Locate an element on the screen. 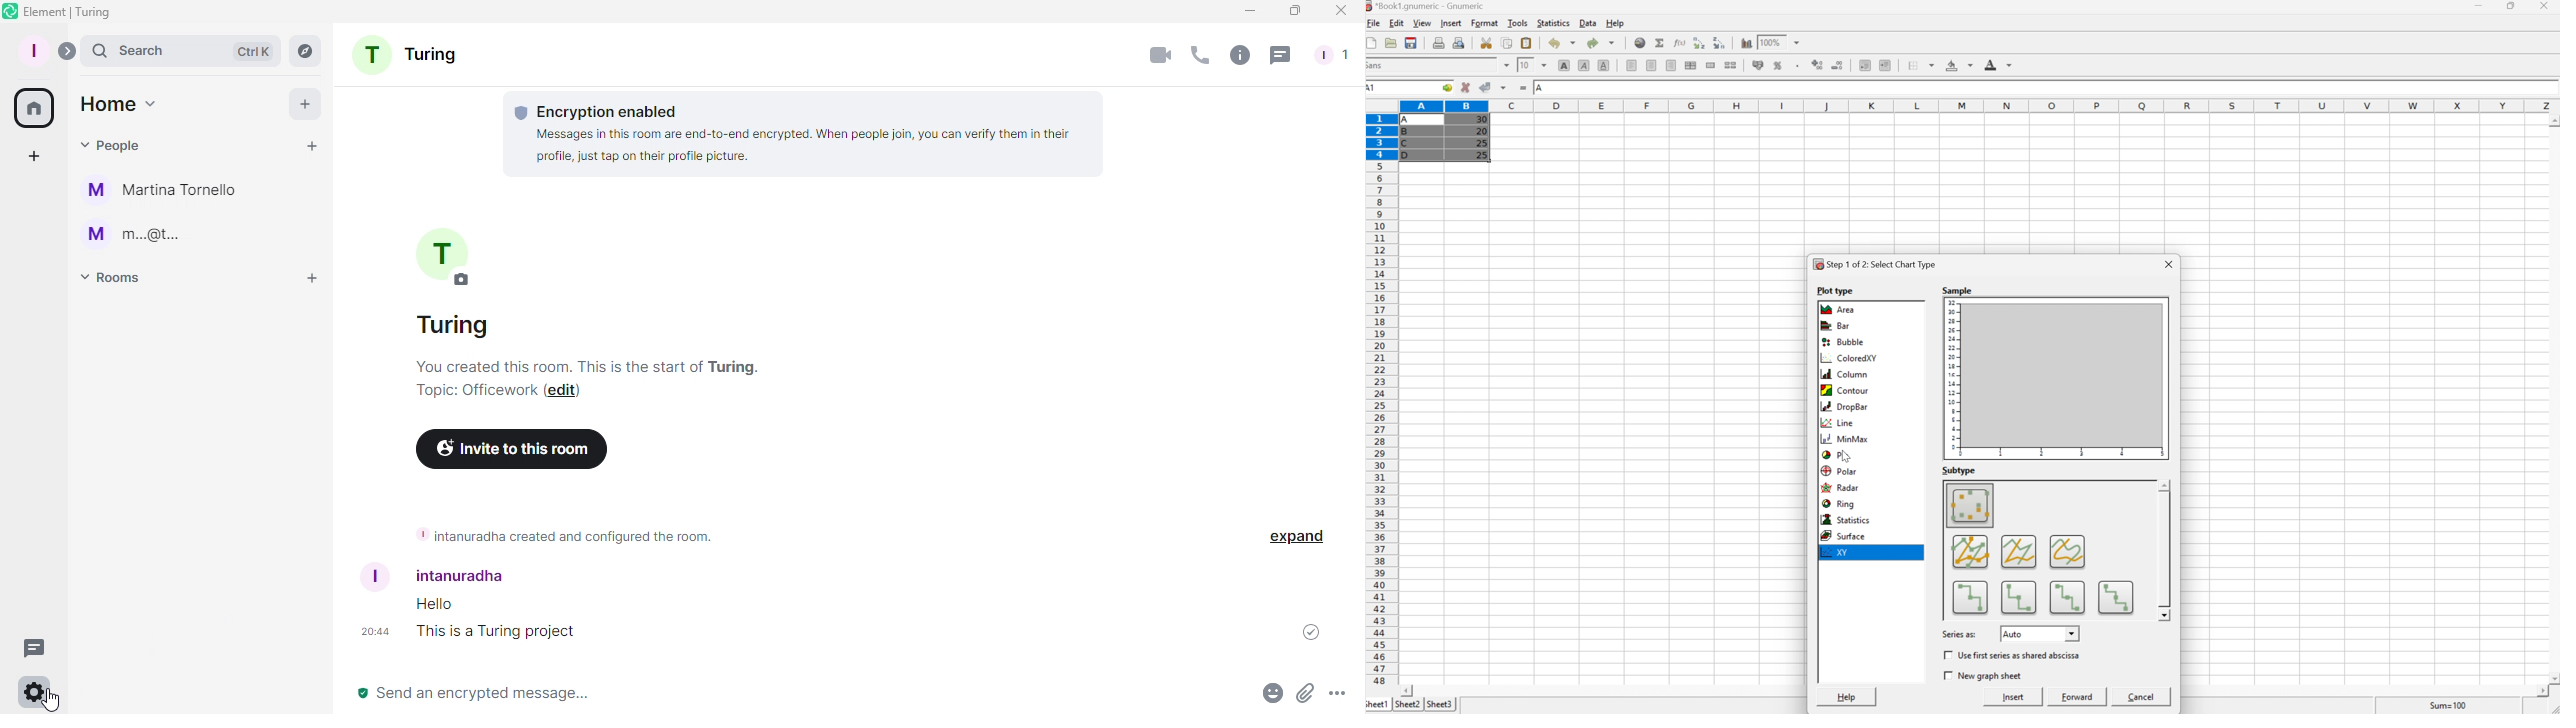 Image resolution: width=2576 pixels, height=728 pixels. Format selection as accounting is located at coordinates (1759, 64).